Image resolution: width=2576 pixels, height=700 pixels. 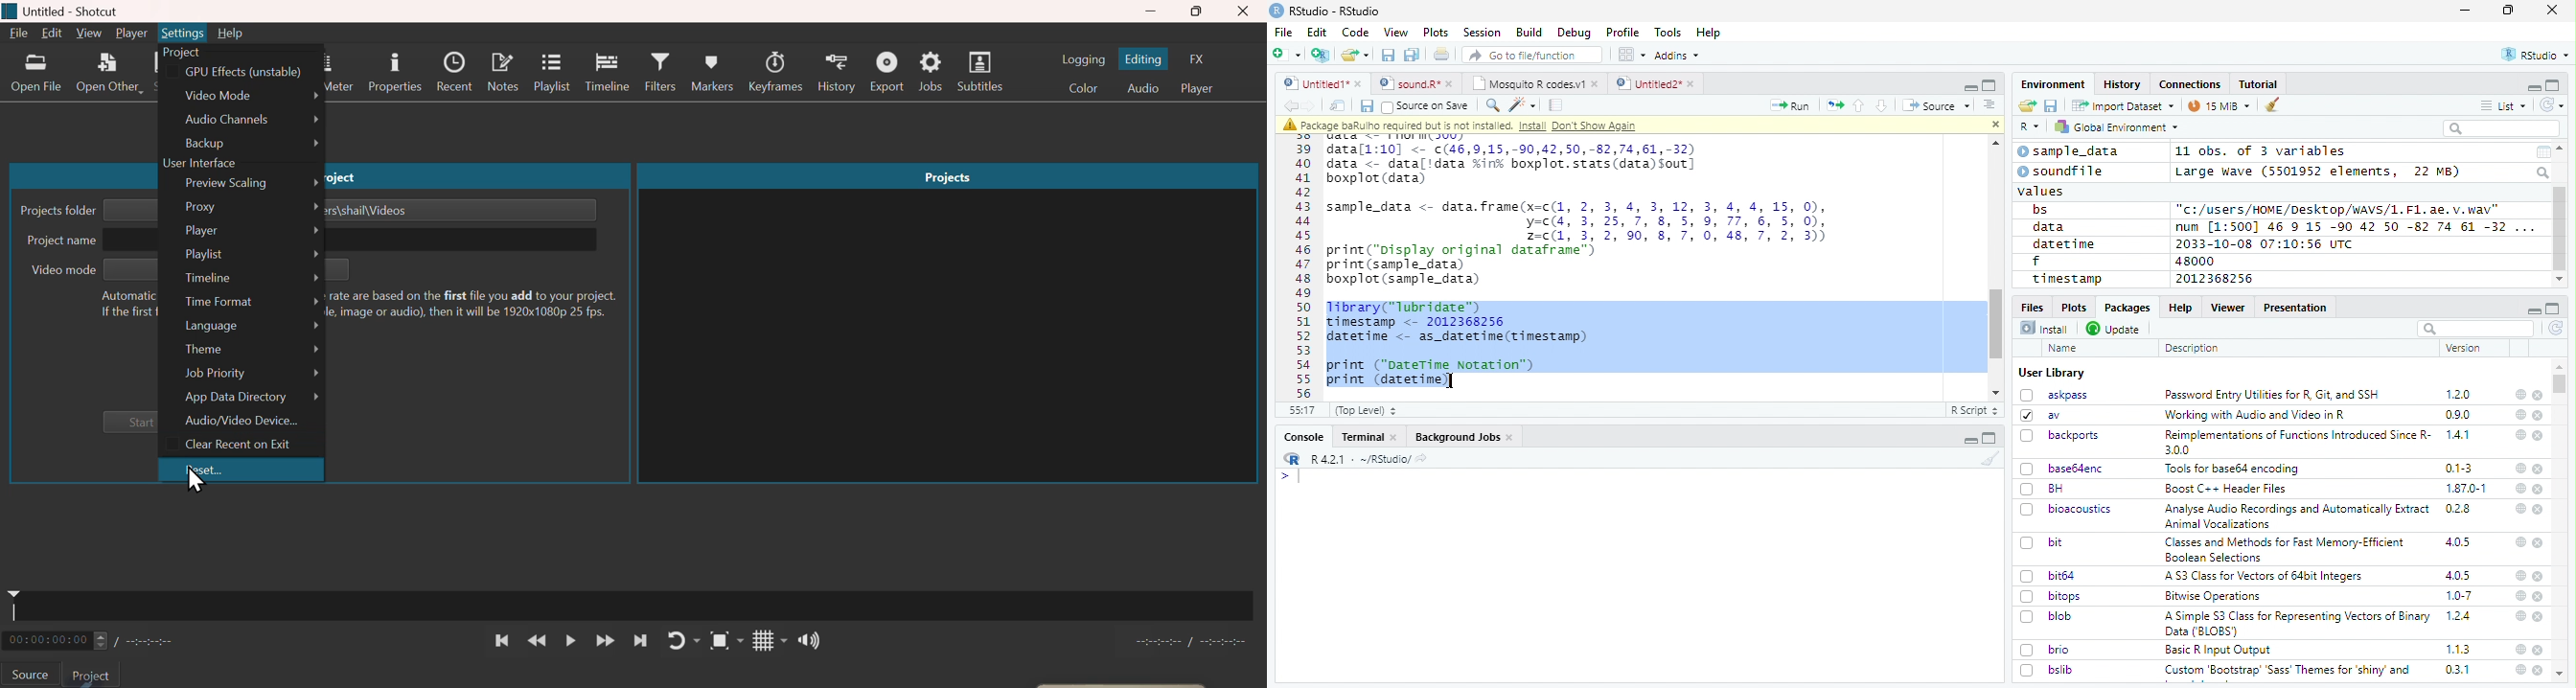 I want to click on Player, so click(x=240, y=231).